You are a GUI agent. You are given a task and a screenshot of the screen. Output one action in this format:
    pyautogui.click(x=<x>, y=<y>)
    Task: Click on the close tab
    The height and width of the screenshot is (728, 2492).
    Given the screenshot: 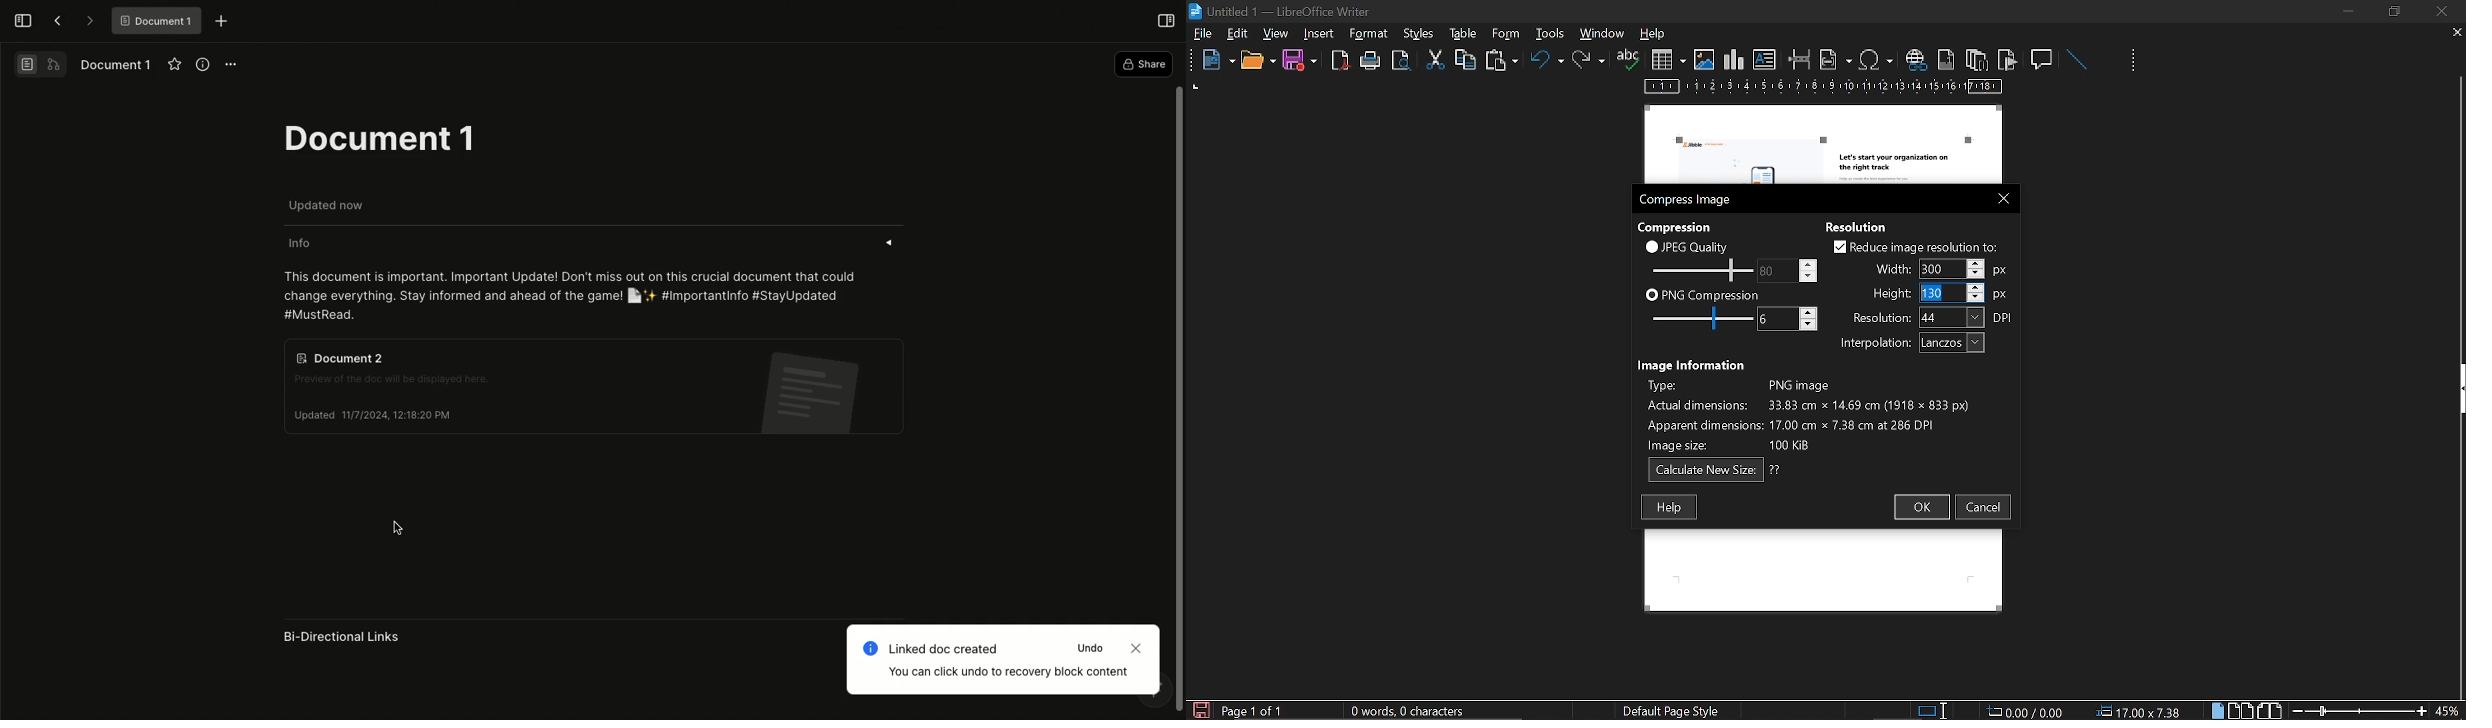 What is the action you would take?
    pyautogui.click(x=2457, y=34)
    